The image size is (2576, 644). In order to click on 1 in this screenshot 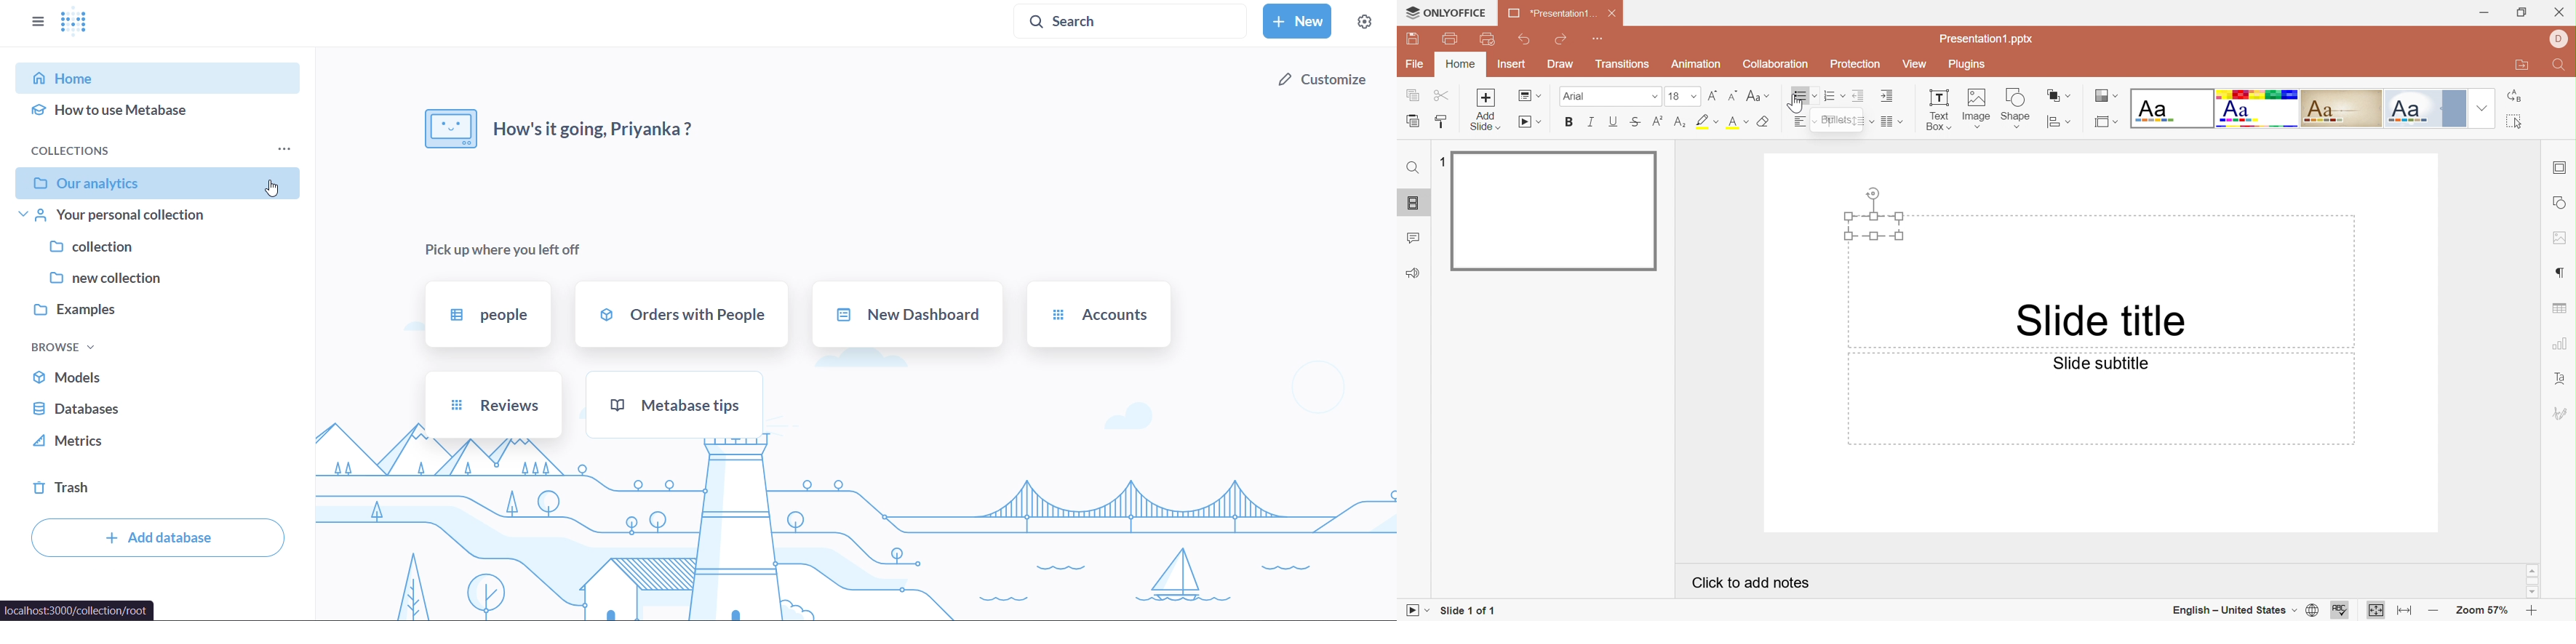, I will do `click(1441, 164)`.